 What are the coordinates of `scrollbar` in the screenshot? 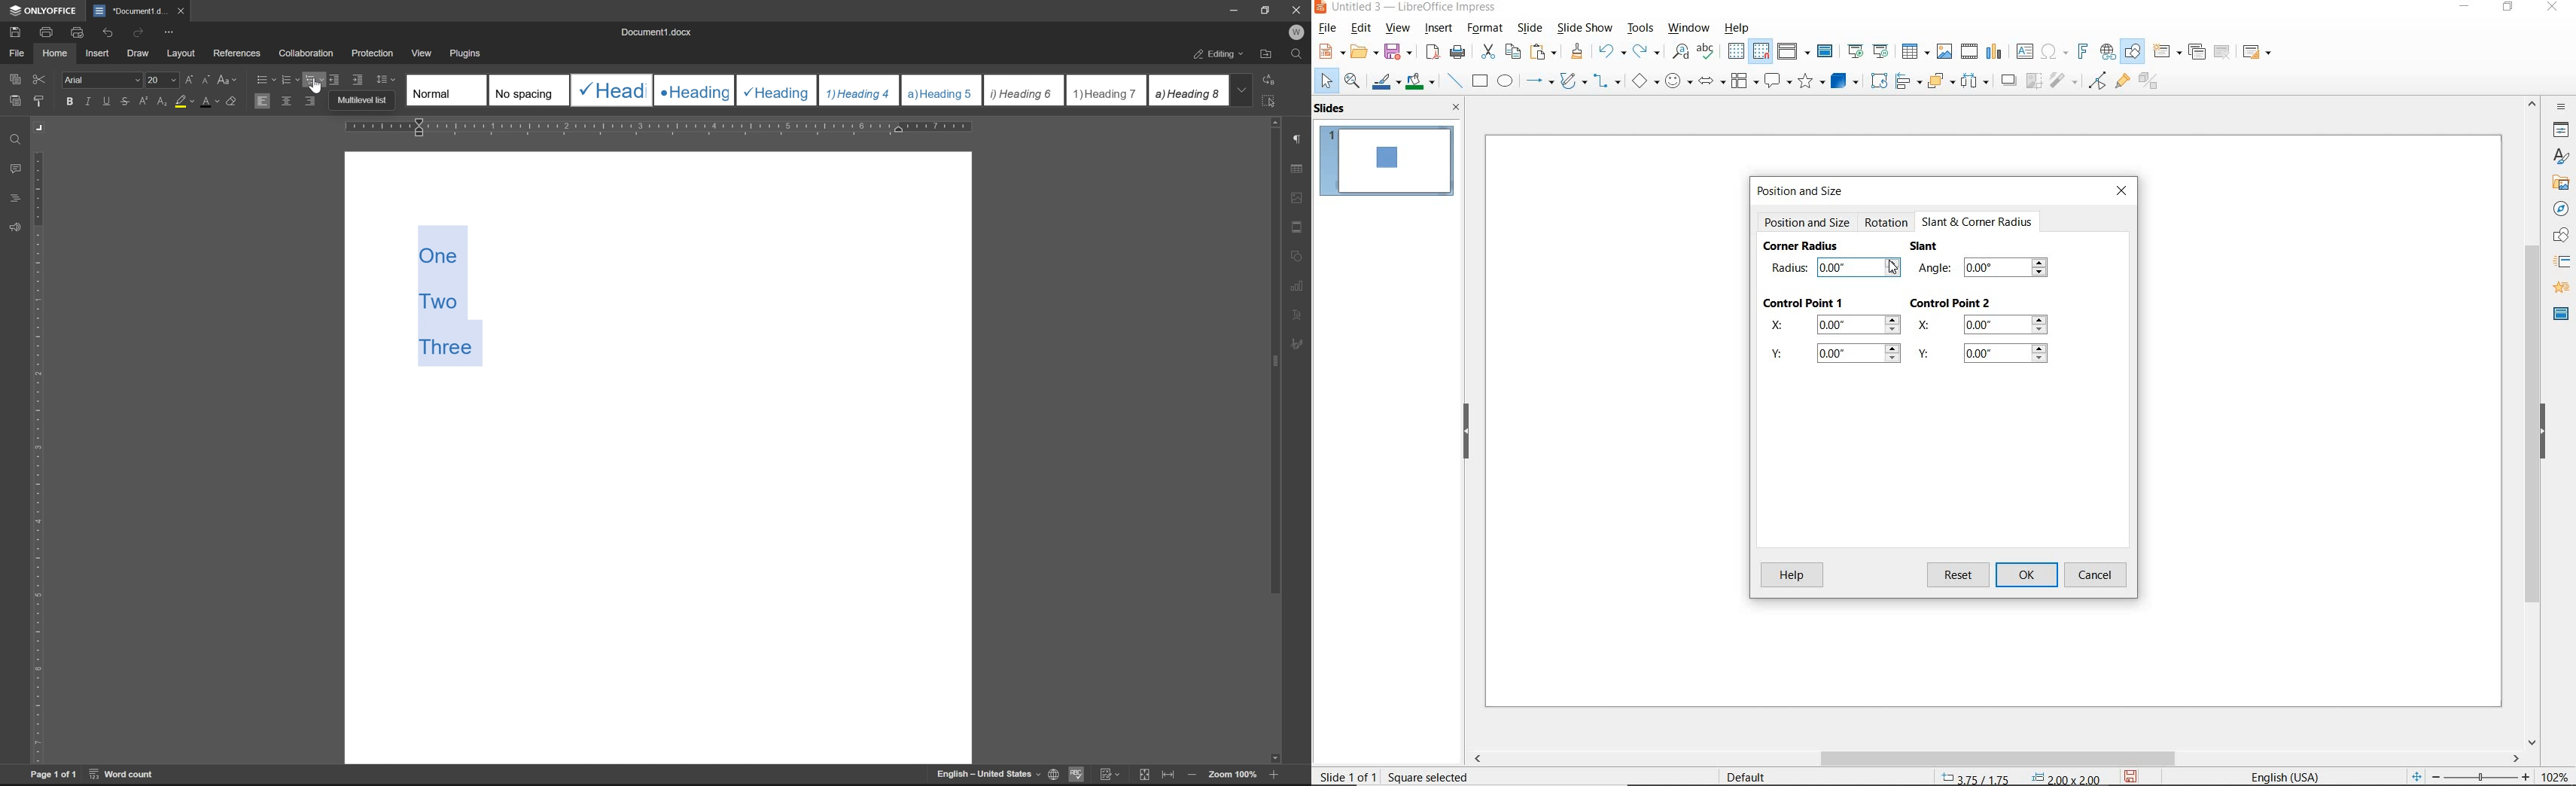 It's located at (1997, 759).